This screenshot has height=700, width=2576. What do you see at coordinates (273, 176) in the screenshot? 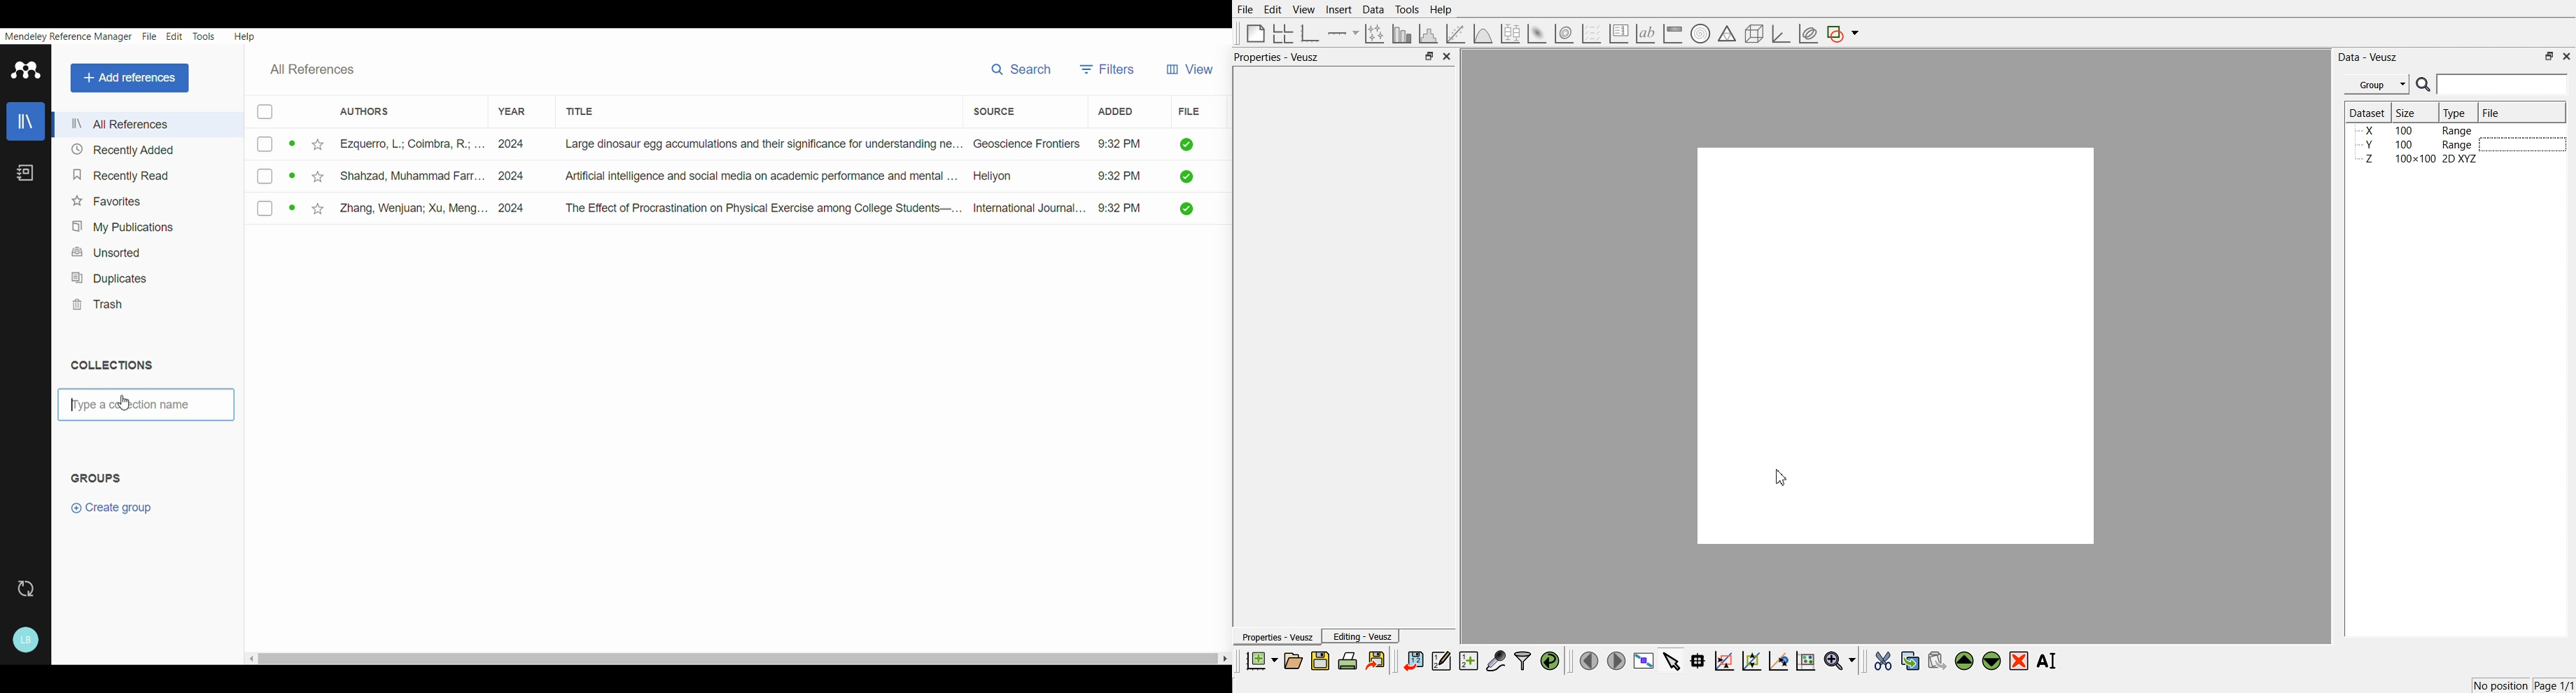
I see `checkbox` at bounding box center [273, 176].